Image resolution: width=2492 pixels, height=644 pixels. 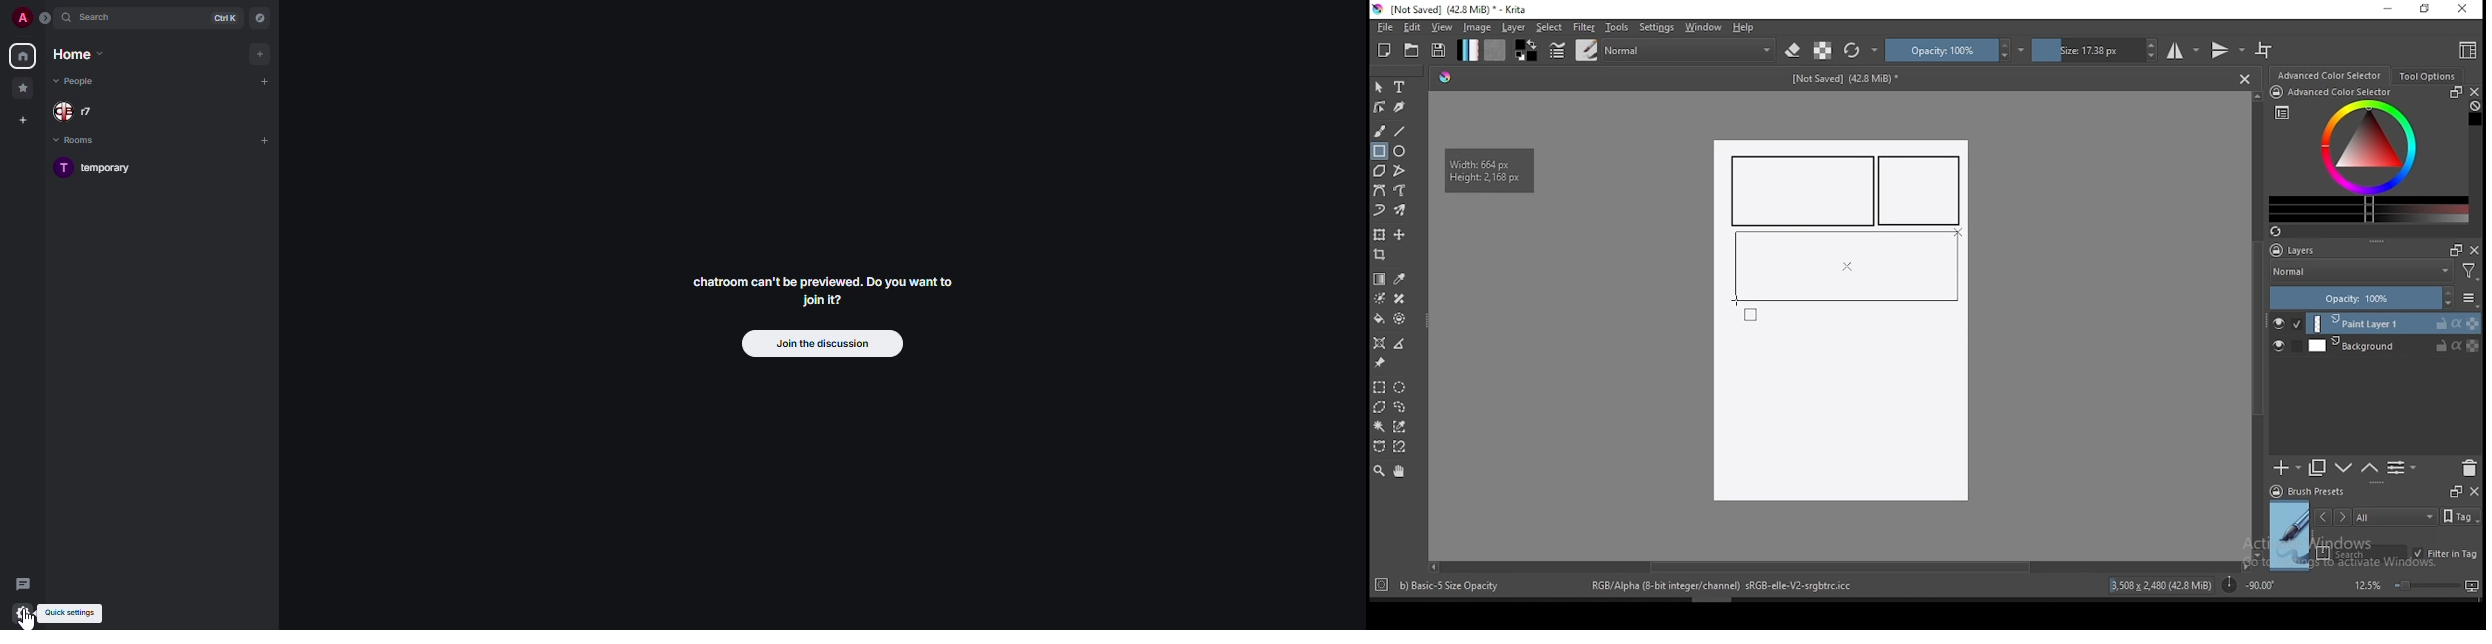 I want to click on chatroom can't be previewed. Join it?, so click(x=820, y=285).